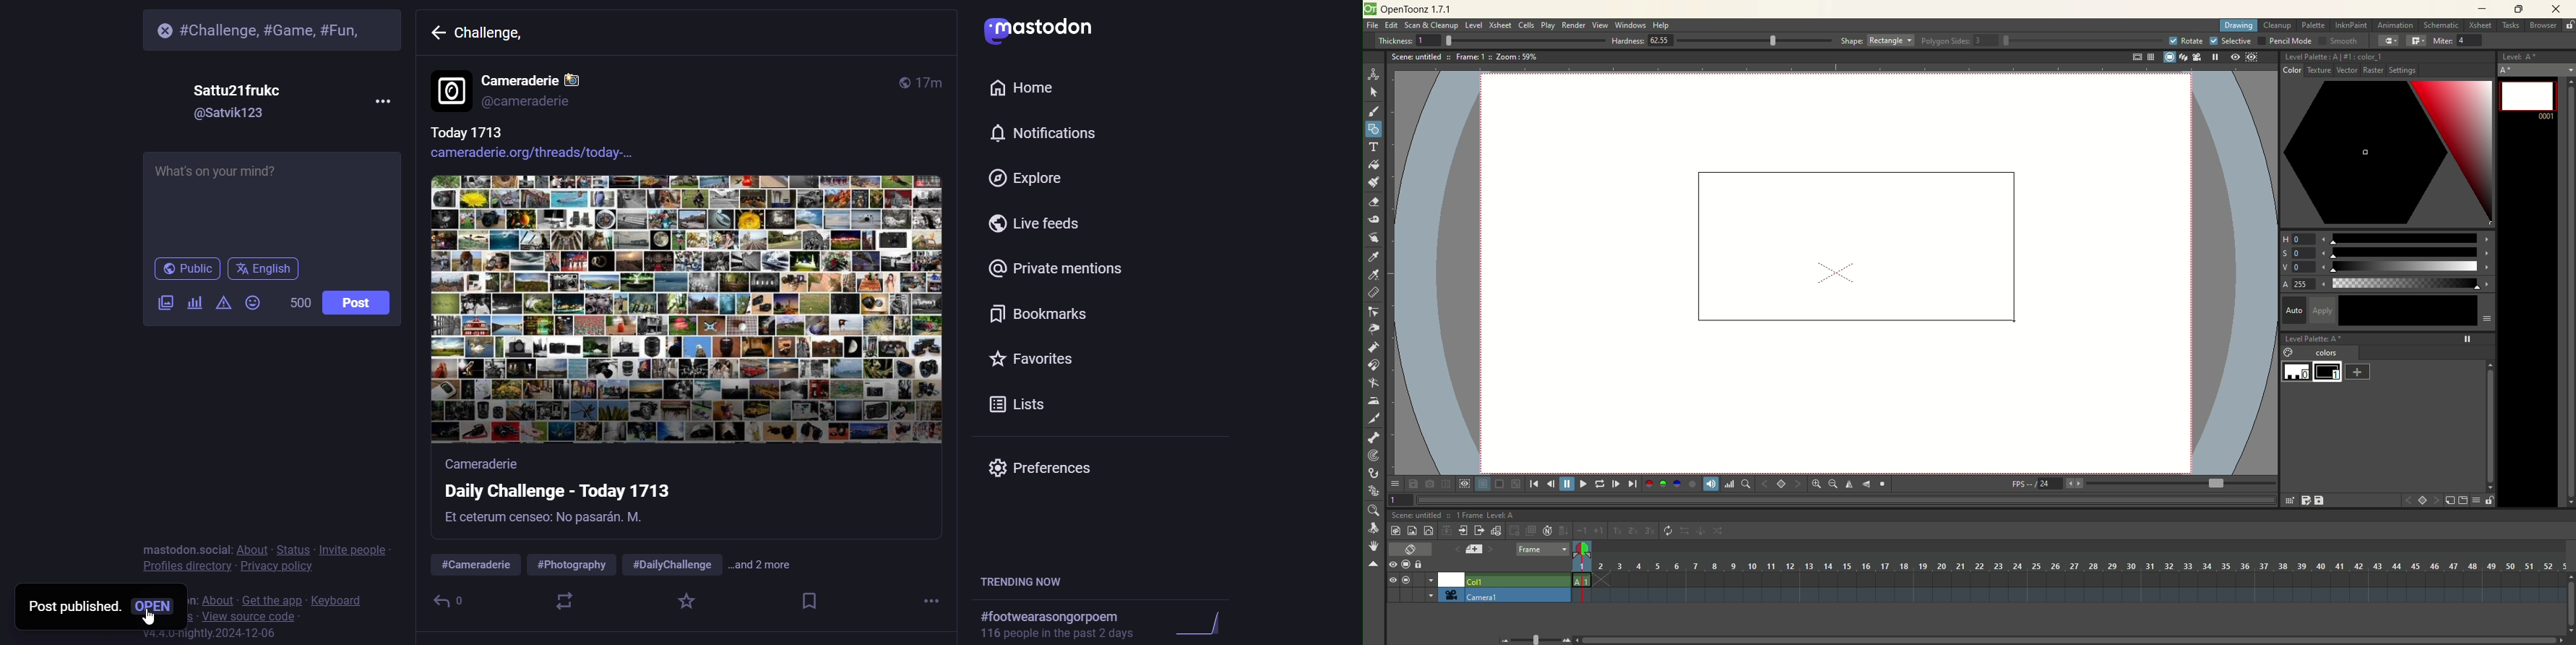 The width and height of the screenshot is (2576, 672). What do you see at coordinates (275, 565) in the screenshot?
I see `privacy policy` at bounding box center [275, 565].